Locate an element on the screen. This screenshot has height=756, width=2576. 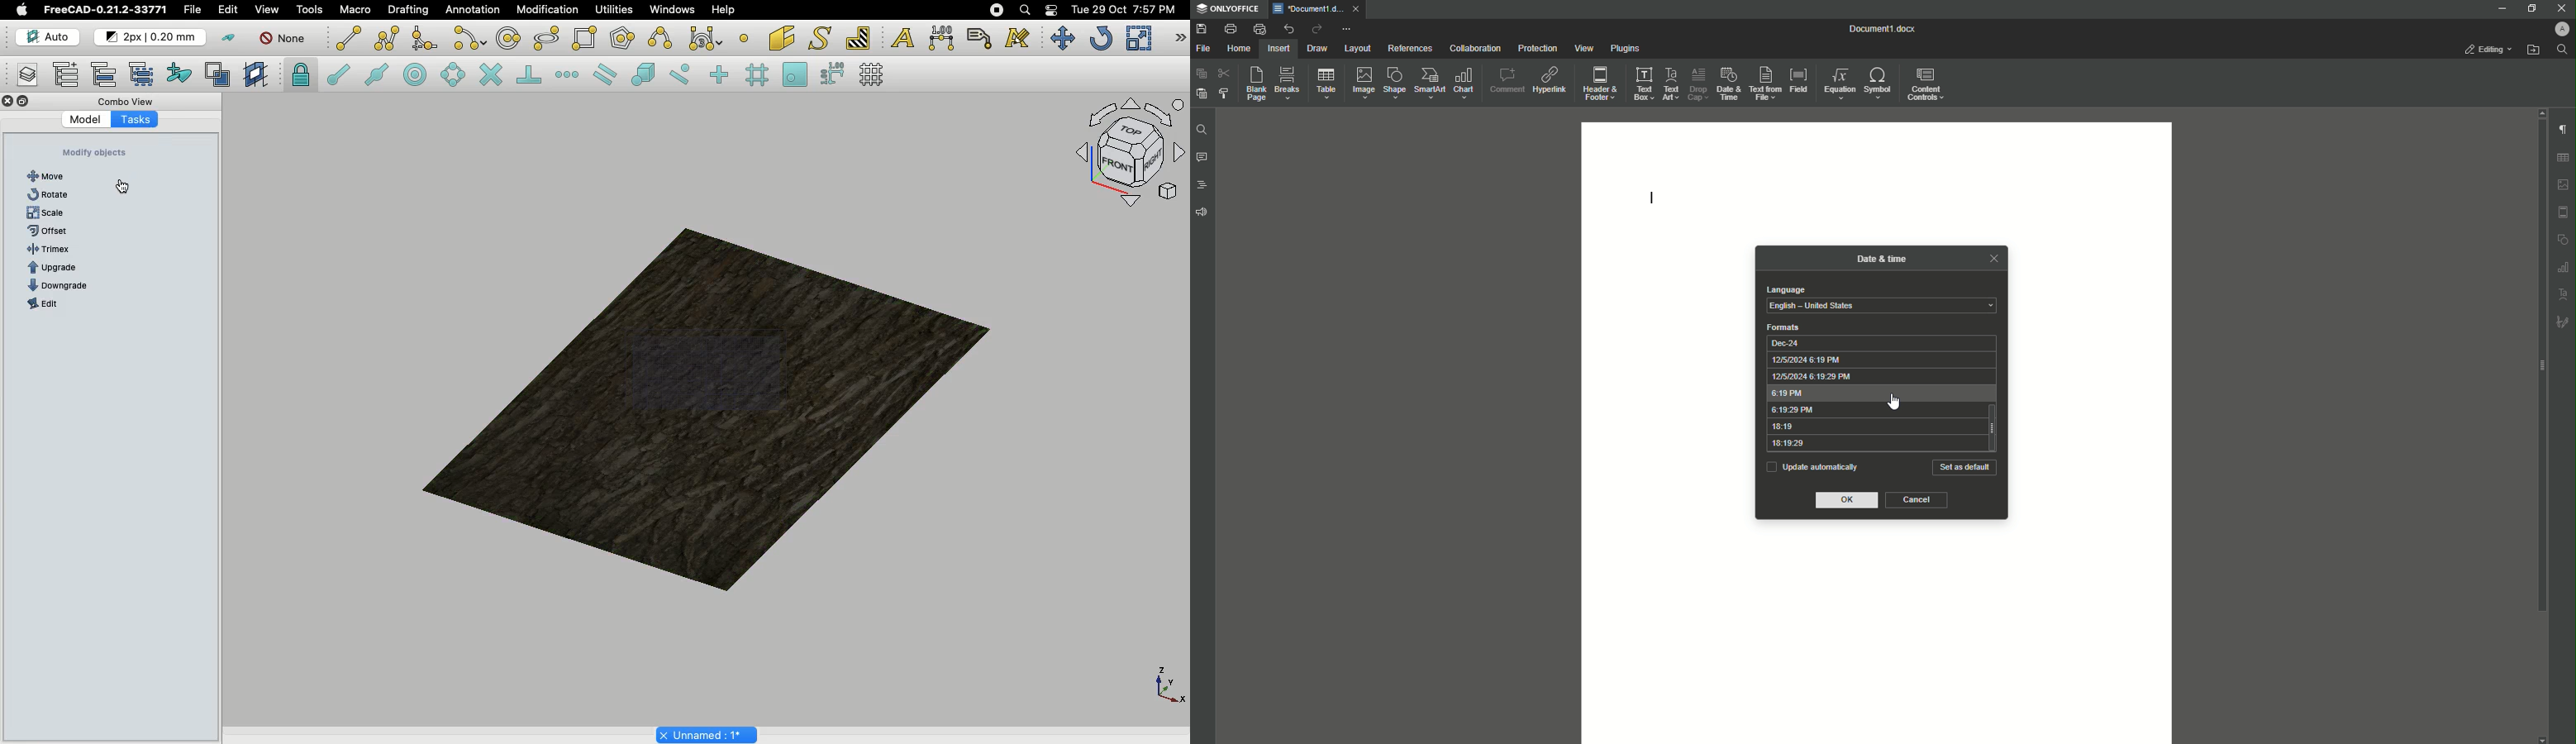
Equation is located at coordinates (1841, 83).